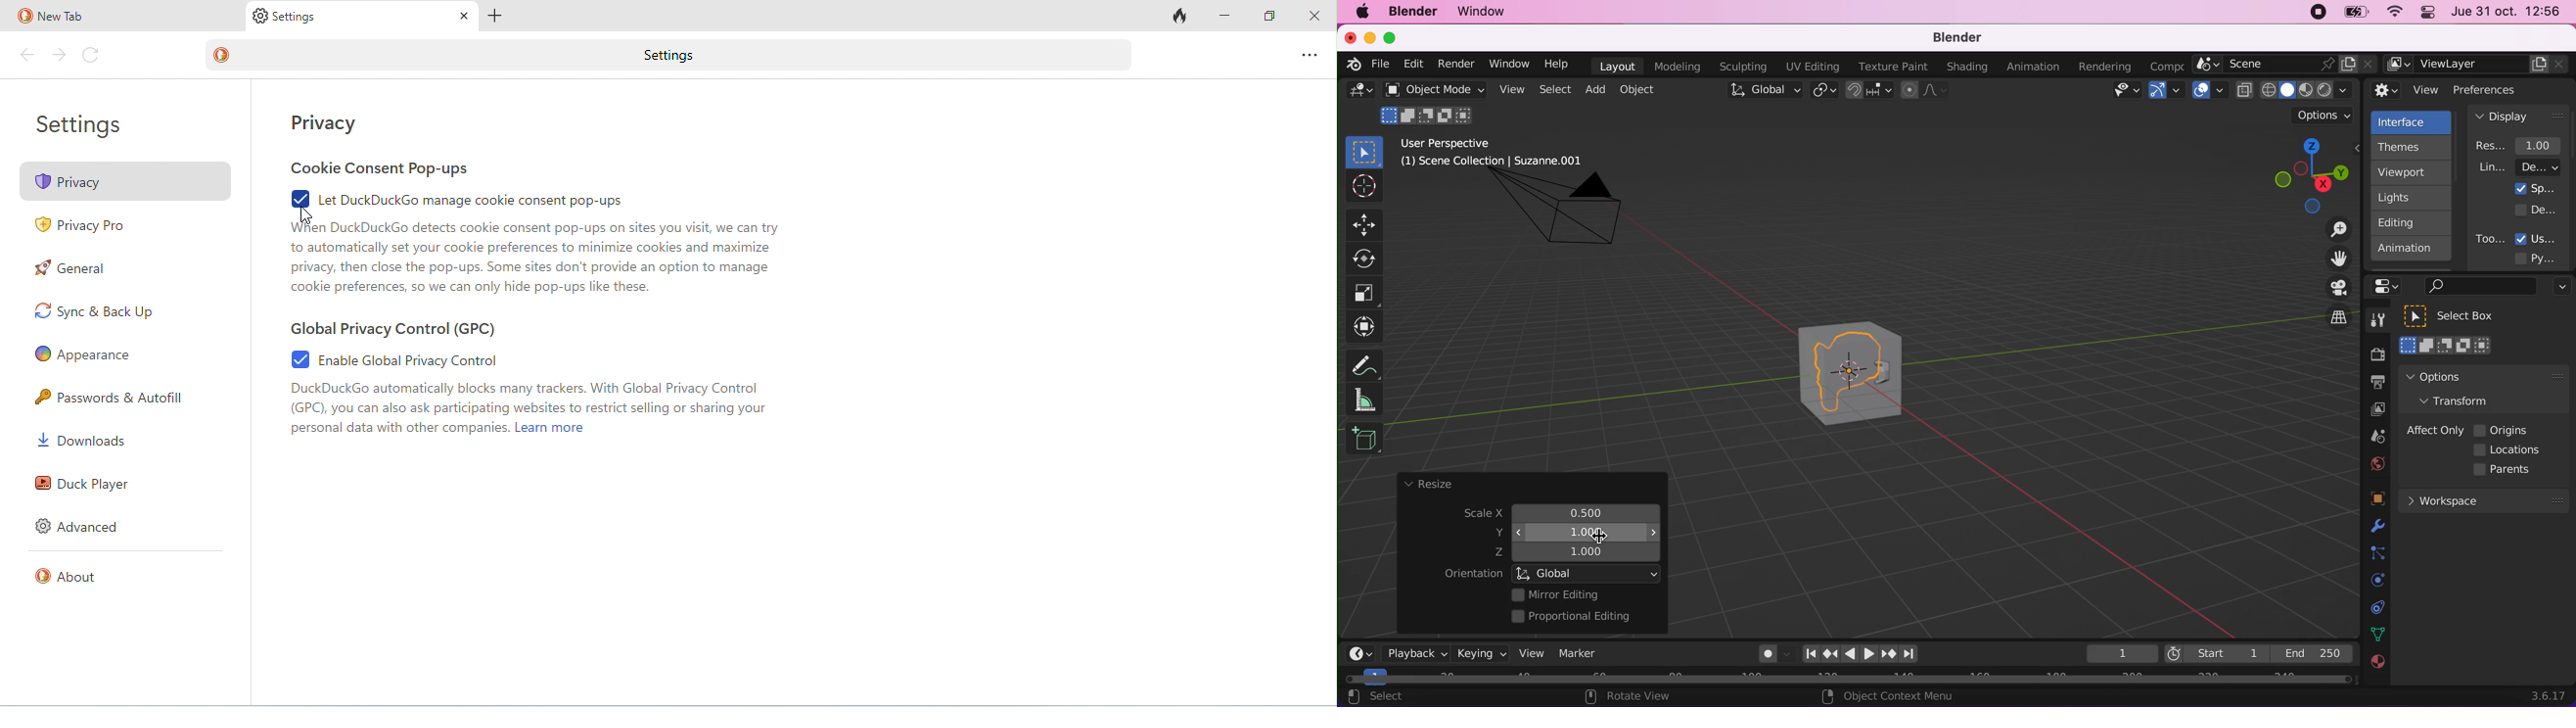  Describe the element at coordinates (1367, 327) in the screenshot. I see `transform` at that location.